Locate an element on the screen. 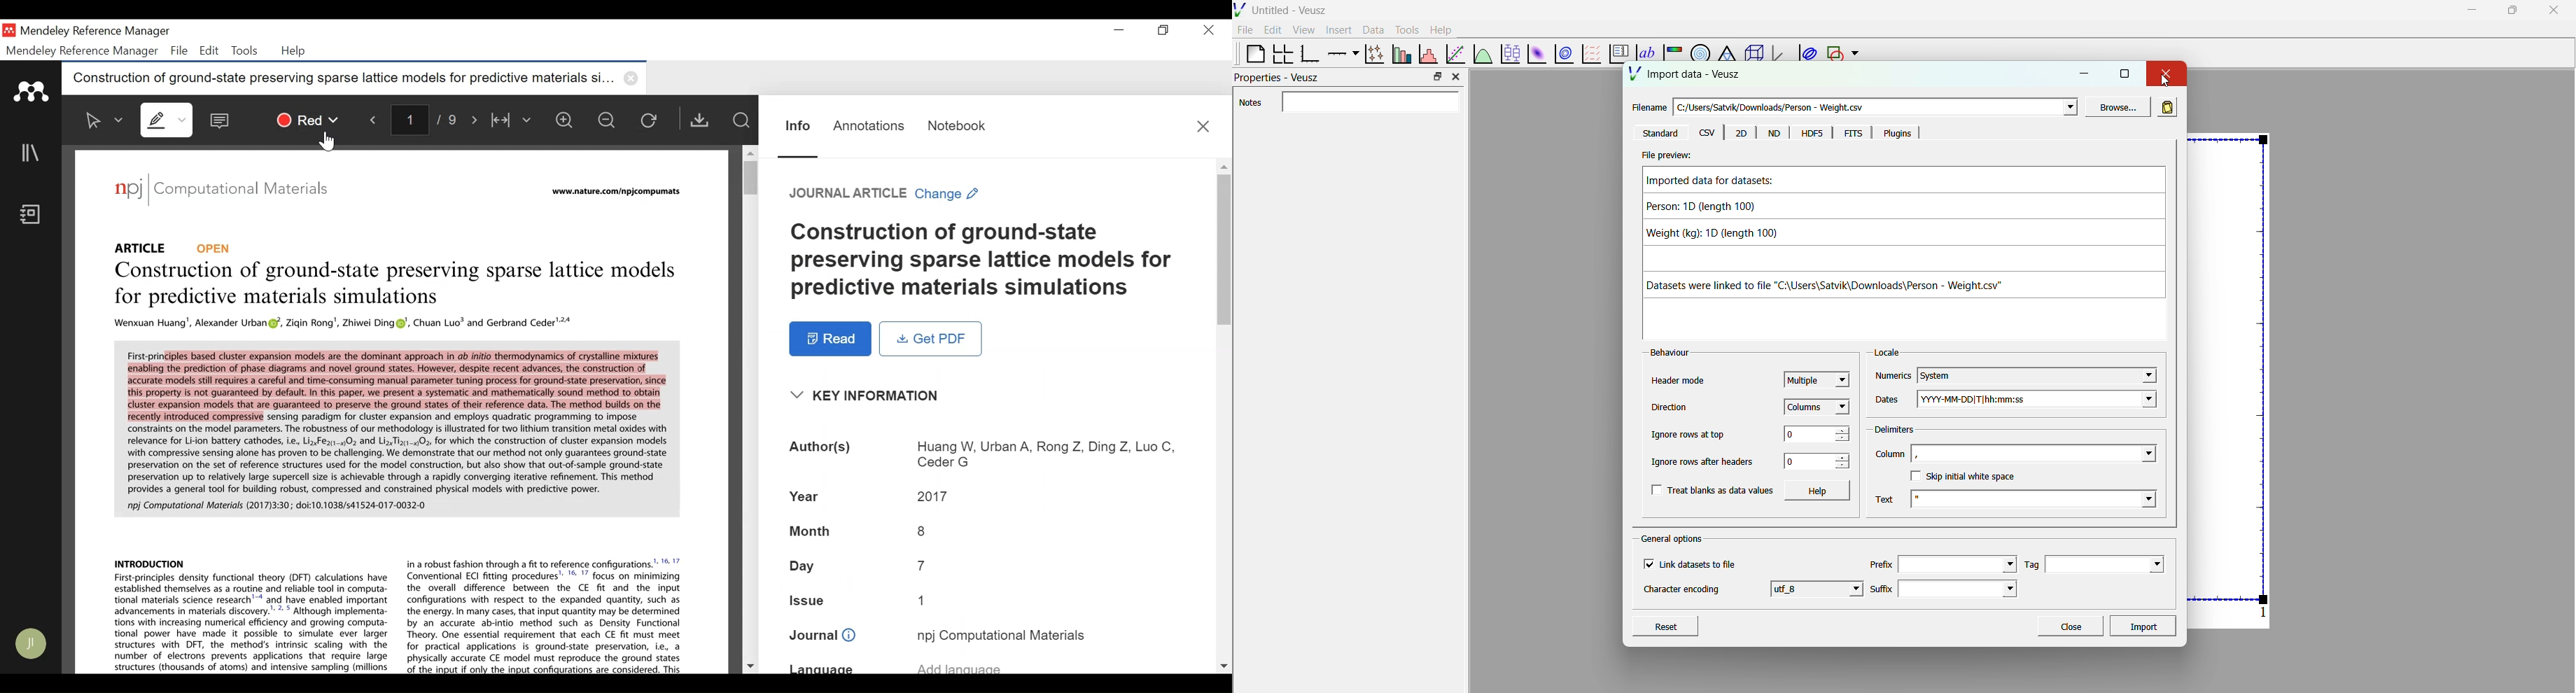 This screenshot has width=2576, height=700. Multiple - dropdown is located at coordinates (1816, 379).